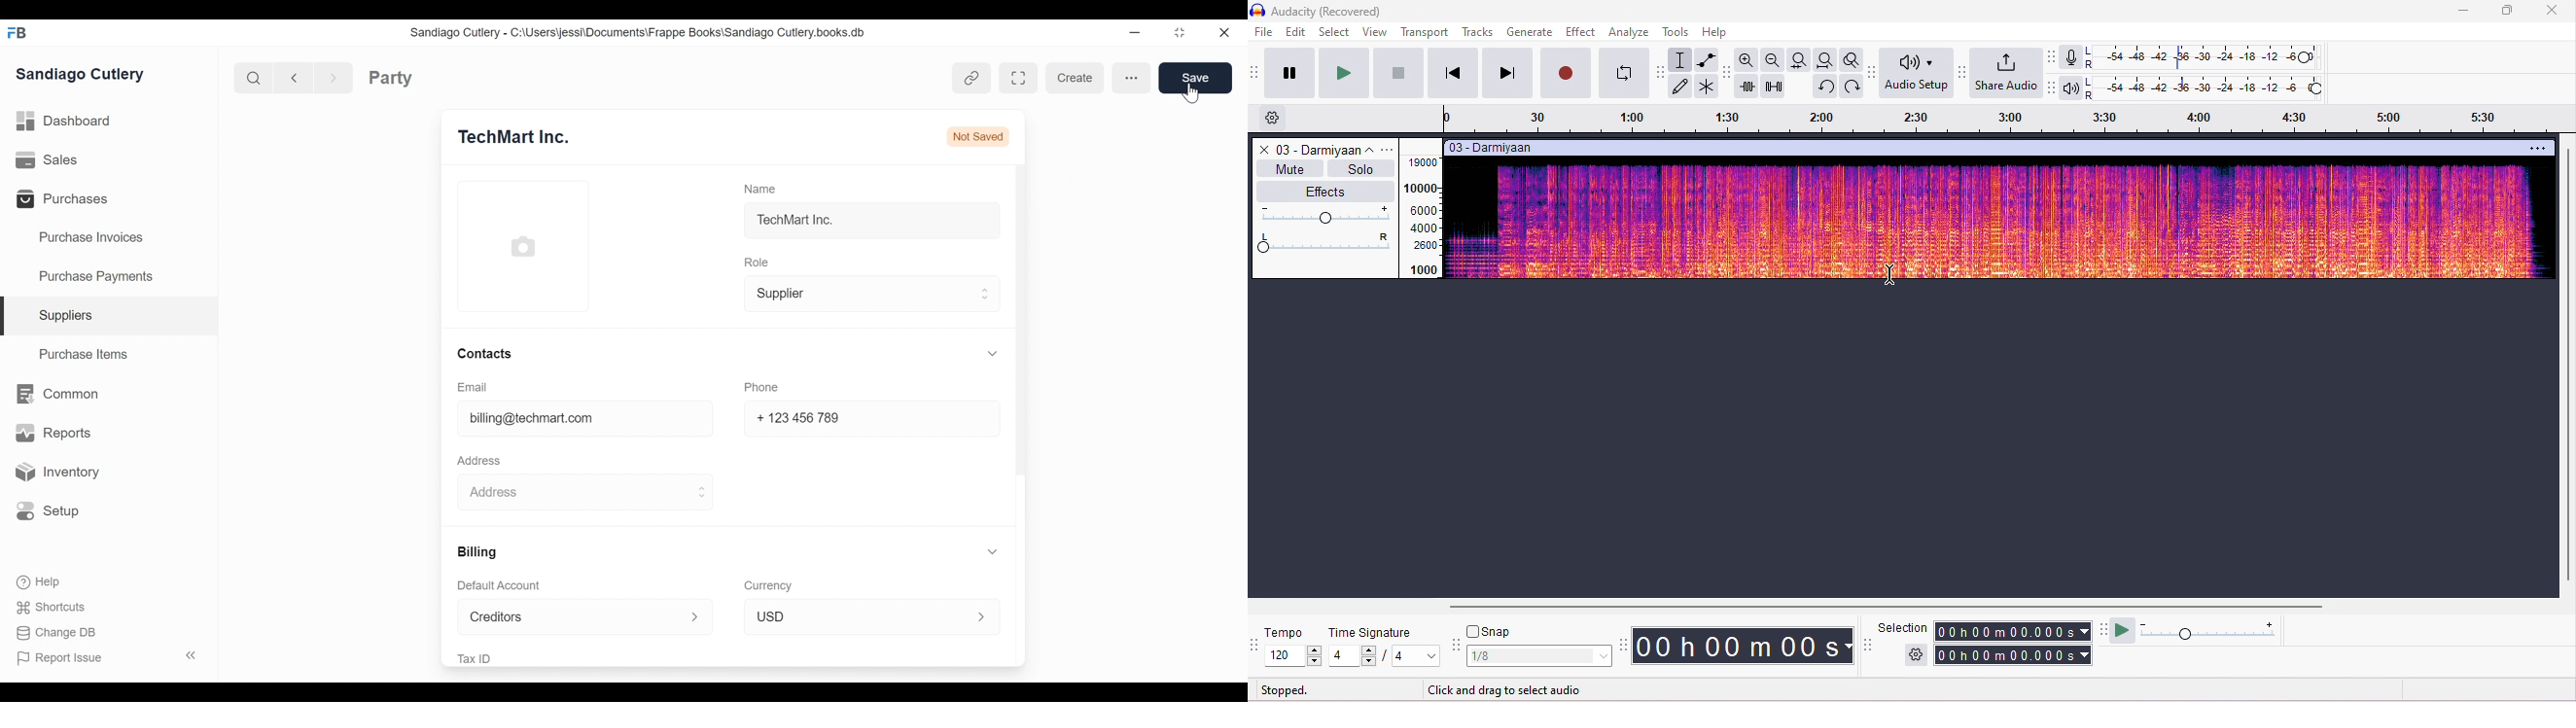 Image resolution: width=2576 pixels, height=728 pixels. I want to click on draw, so click(1682, 87).